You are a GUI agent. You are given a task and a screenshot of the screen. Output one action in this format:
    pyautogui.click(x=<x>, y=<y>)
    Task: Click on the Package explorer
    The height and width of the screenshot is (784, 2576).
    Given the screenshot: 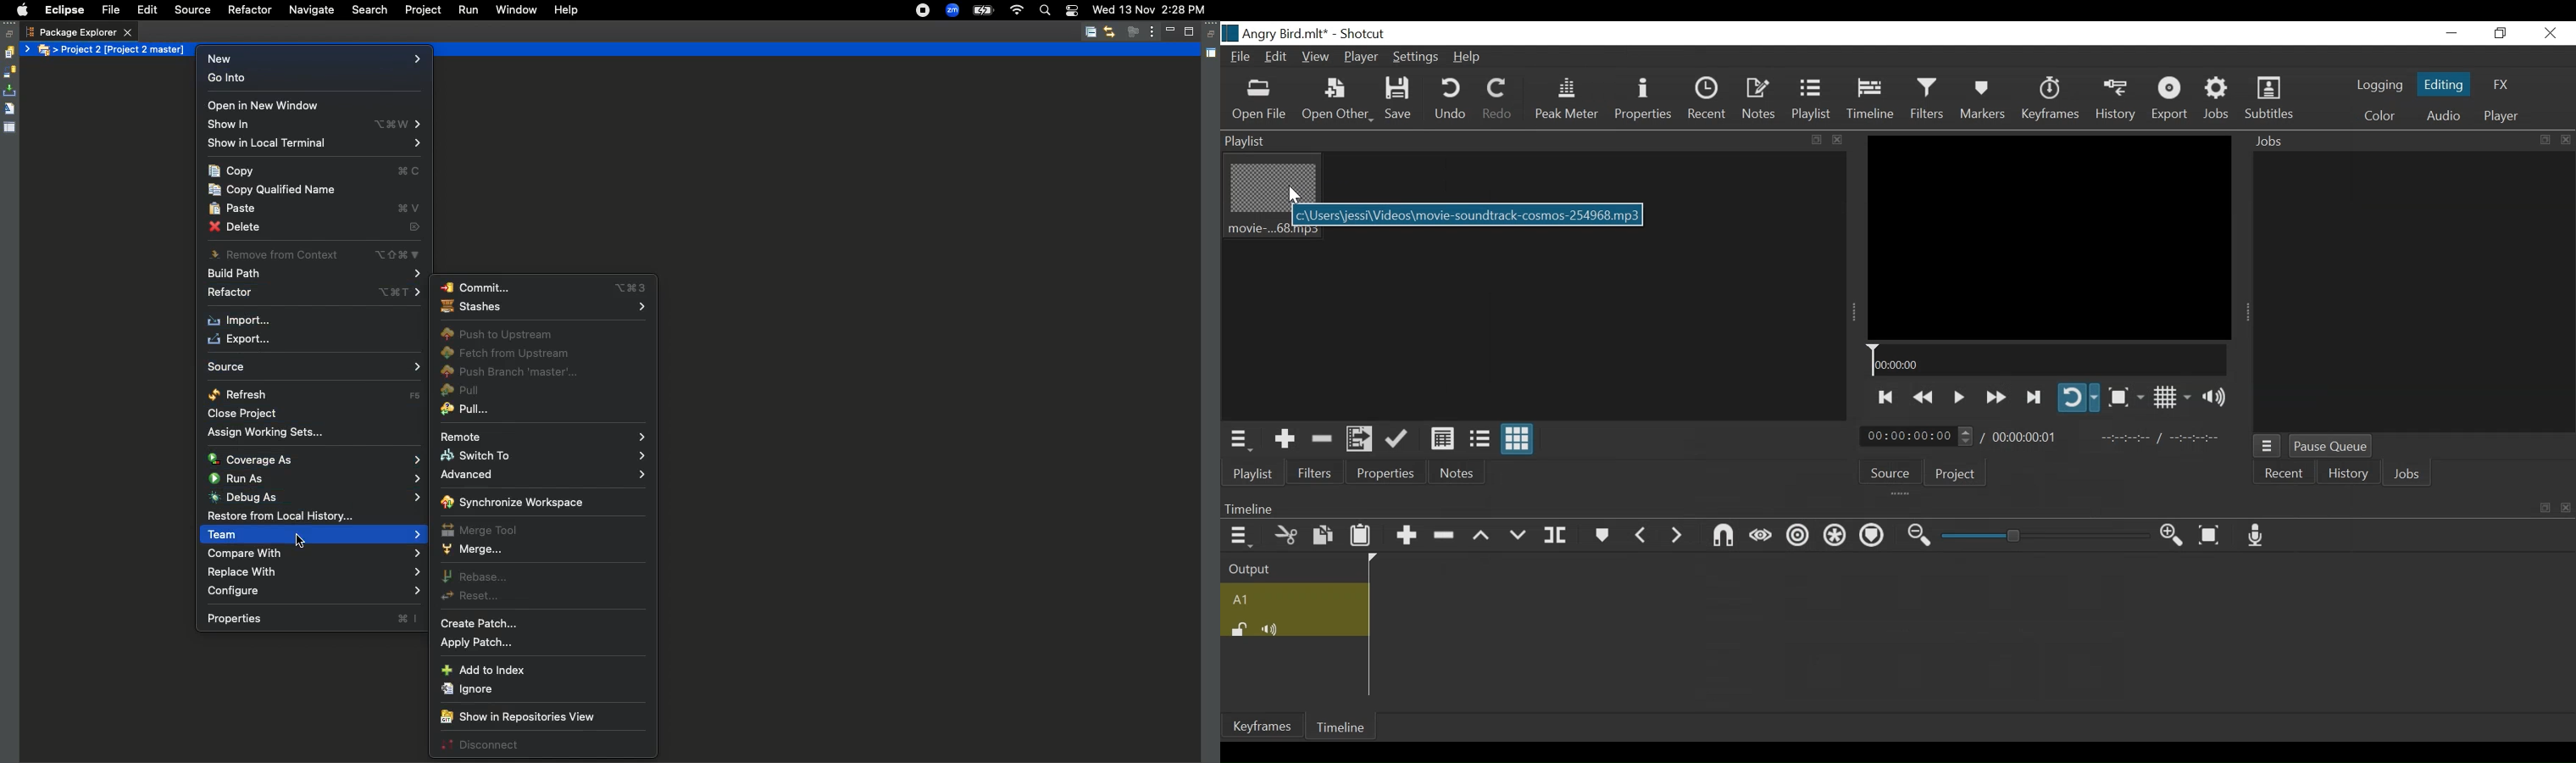 What is the action you would take?
    pyautogui.click(x=79, y=32)
    